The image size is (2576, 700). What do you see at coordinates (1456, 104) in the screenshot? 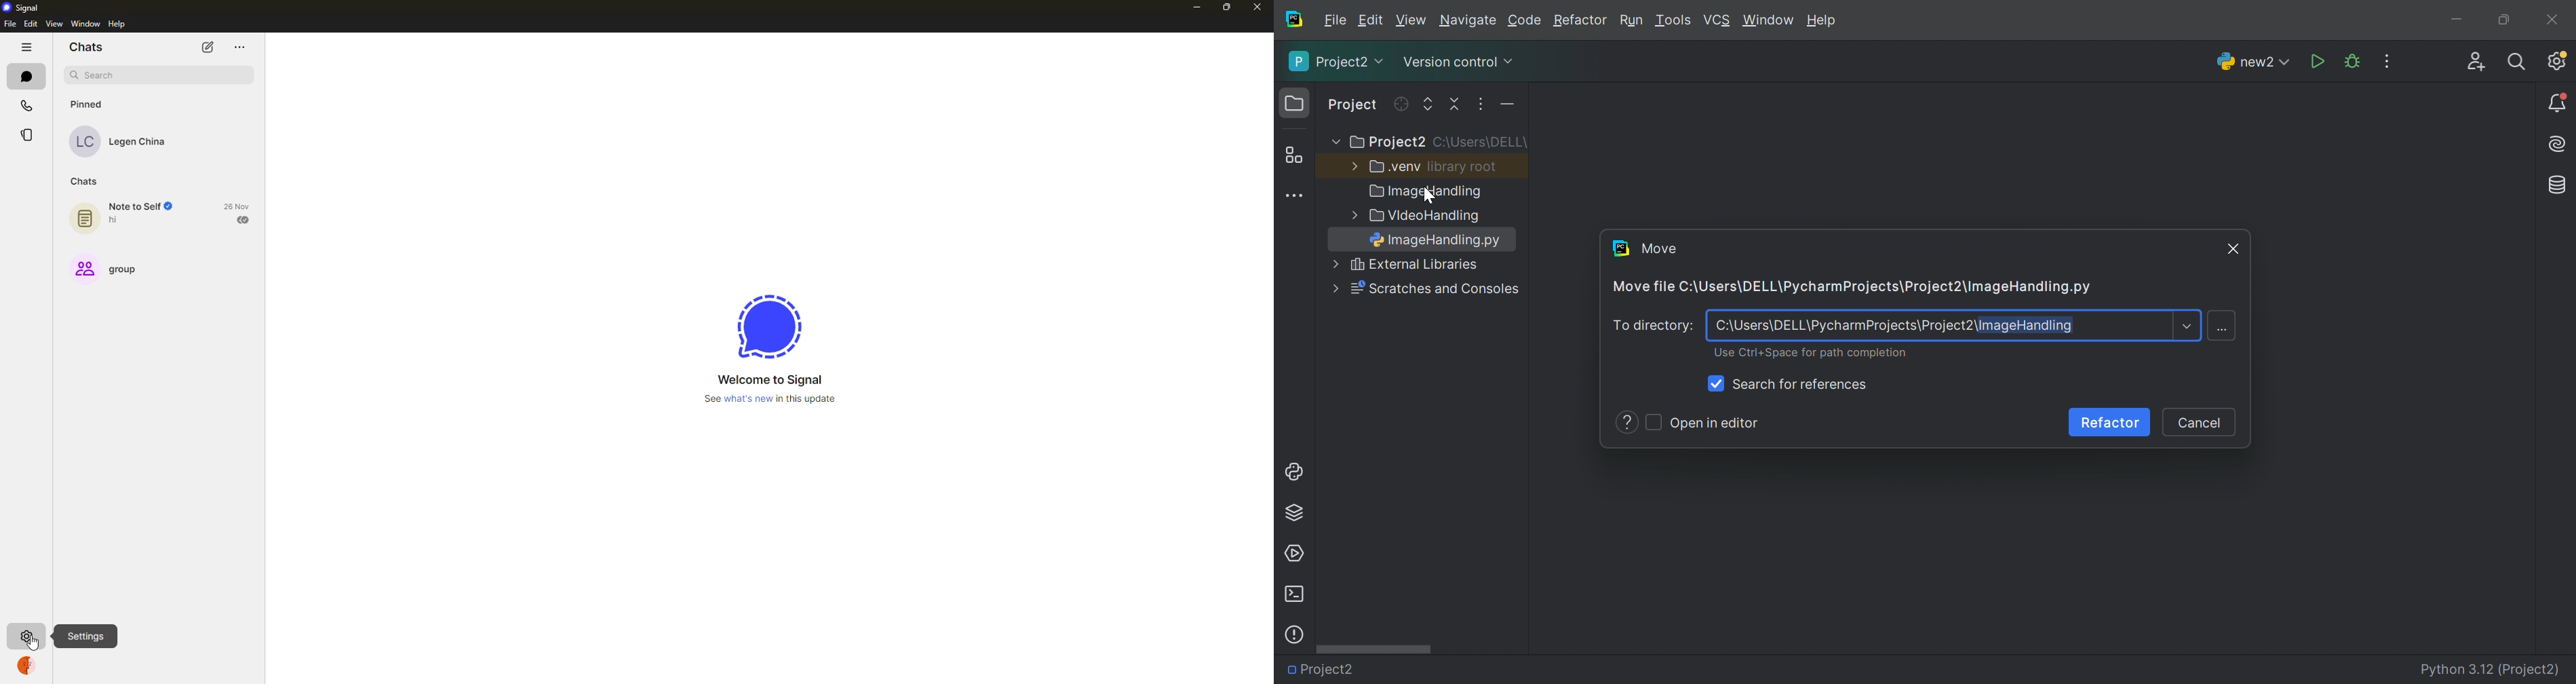
I see `Collapse all` at bounding box center [1456, 104].